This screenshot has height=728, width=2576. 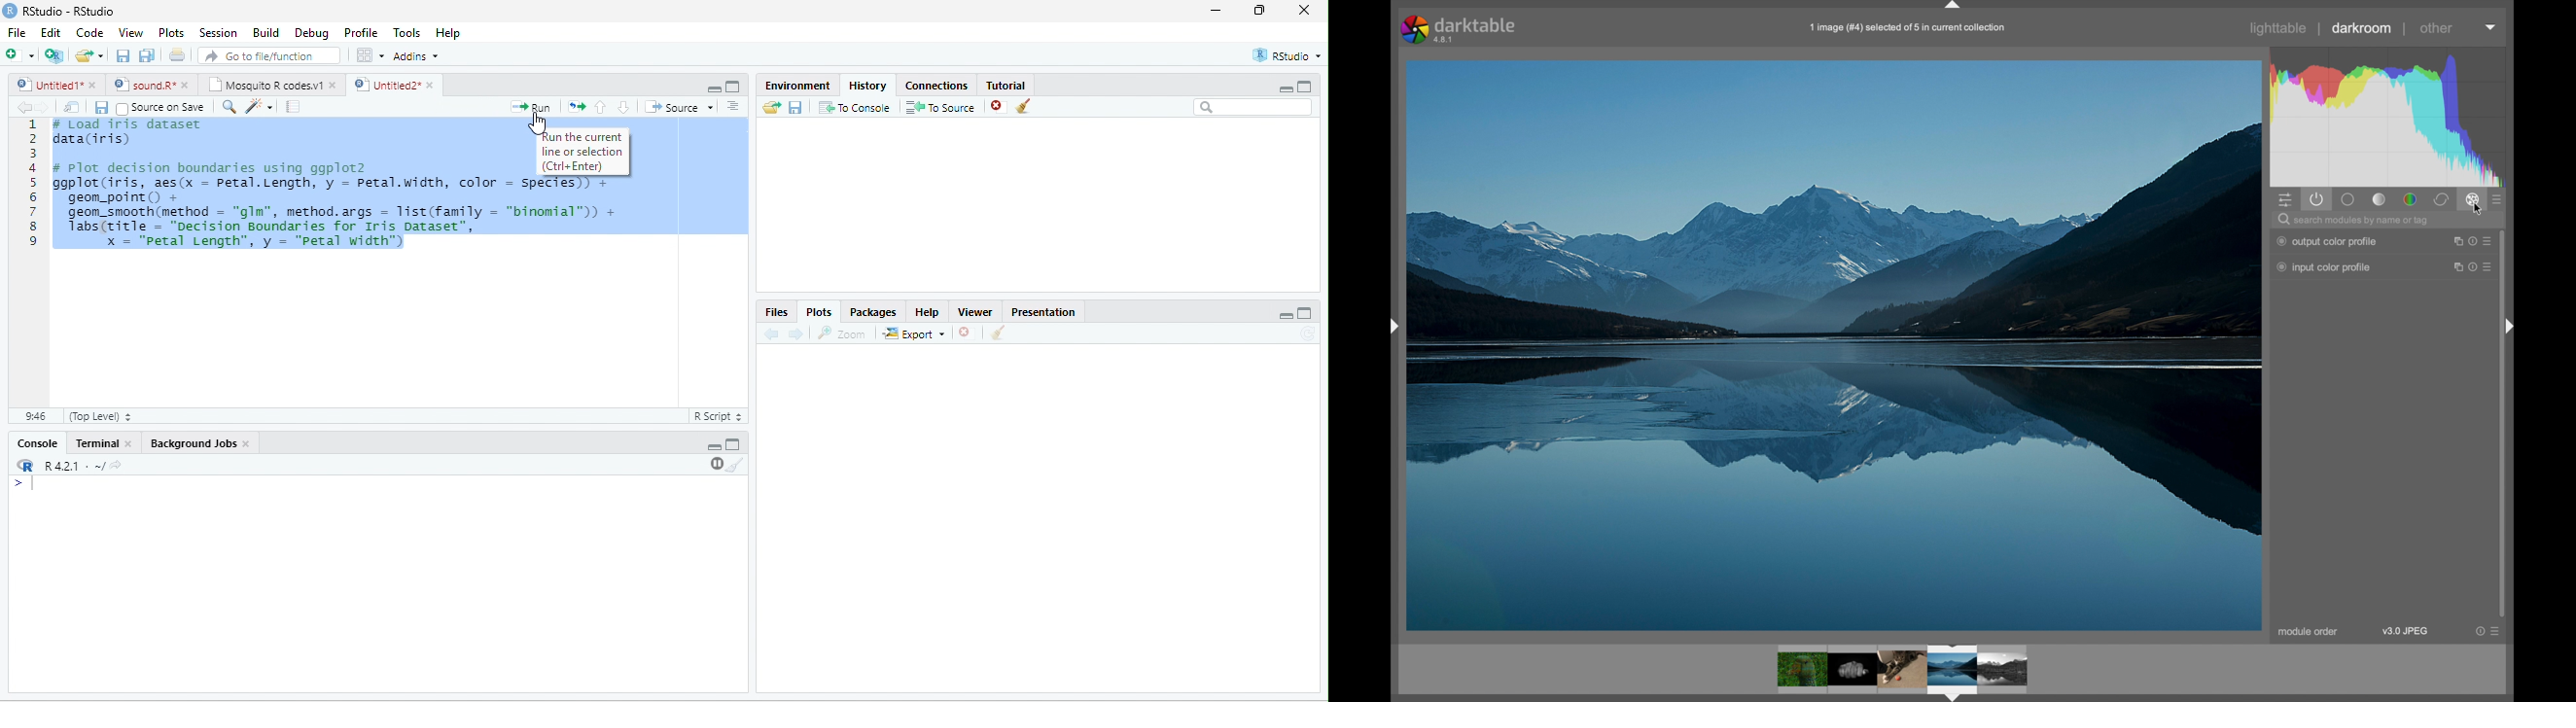 What do you see at coordinates (385, 85) in the screenshot?
I see `Untitled2` at bounding box center [385, 85].